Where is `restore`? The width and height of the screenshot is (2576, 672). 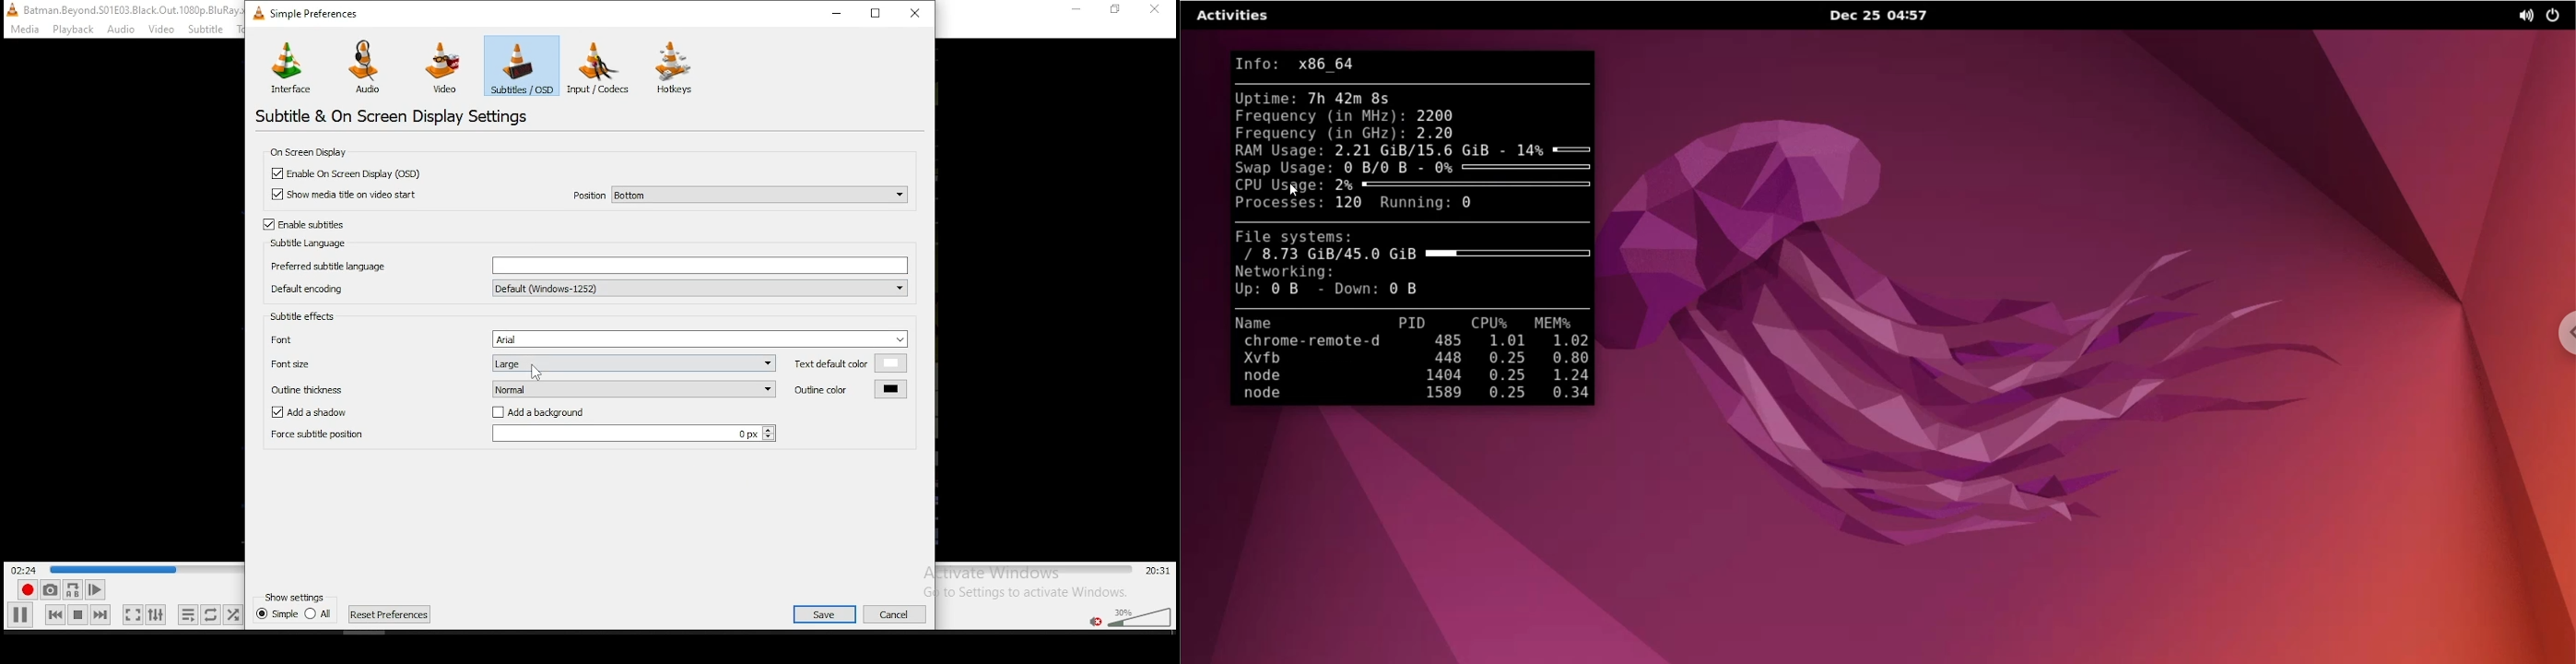
restore is located at coordinates (877, 12).